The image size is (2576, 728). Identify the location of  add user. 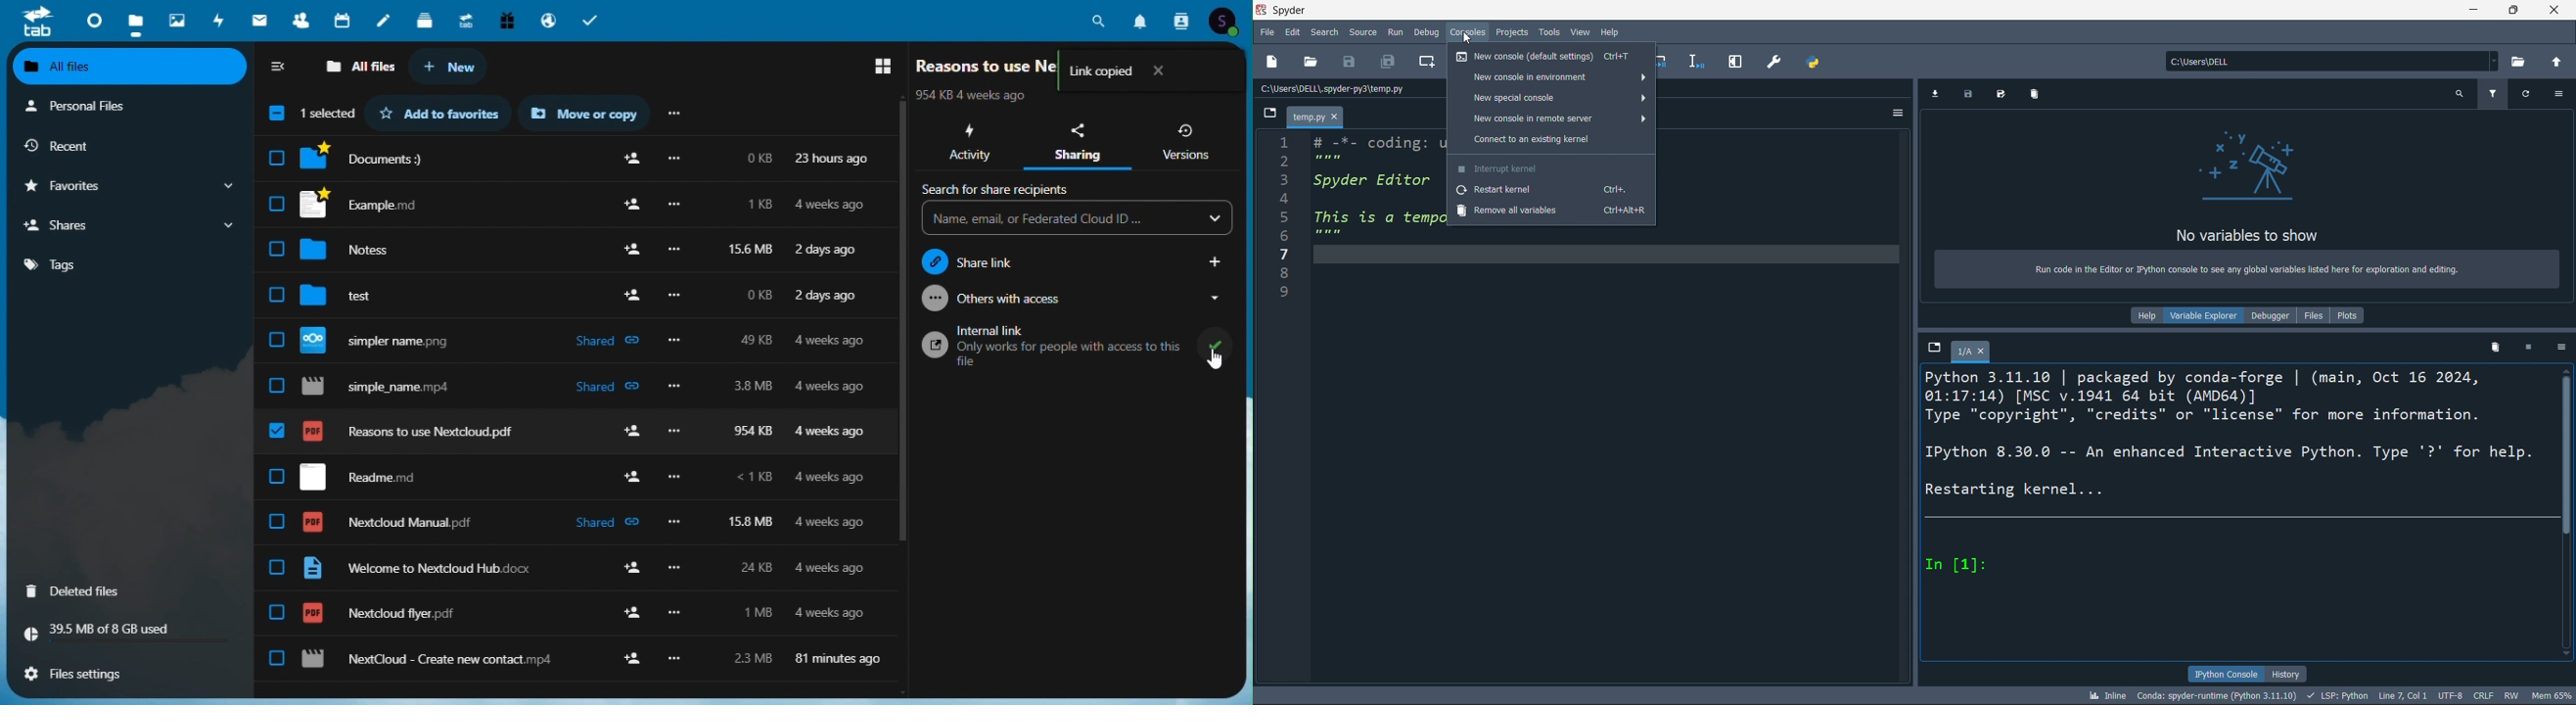
(634, 432).